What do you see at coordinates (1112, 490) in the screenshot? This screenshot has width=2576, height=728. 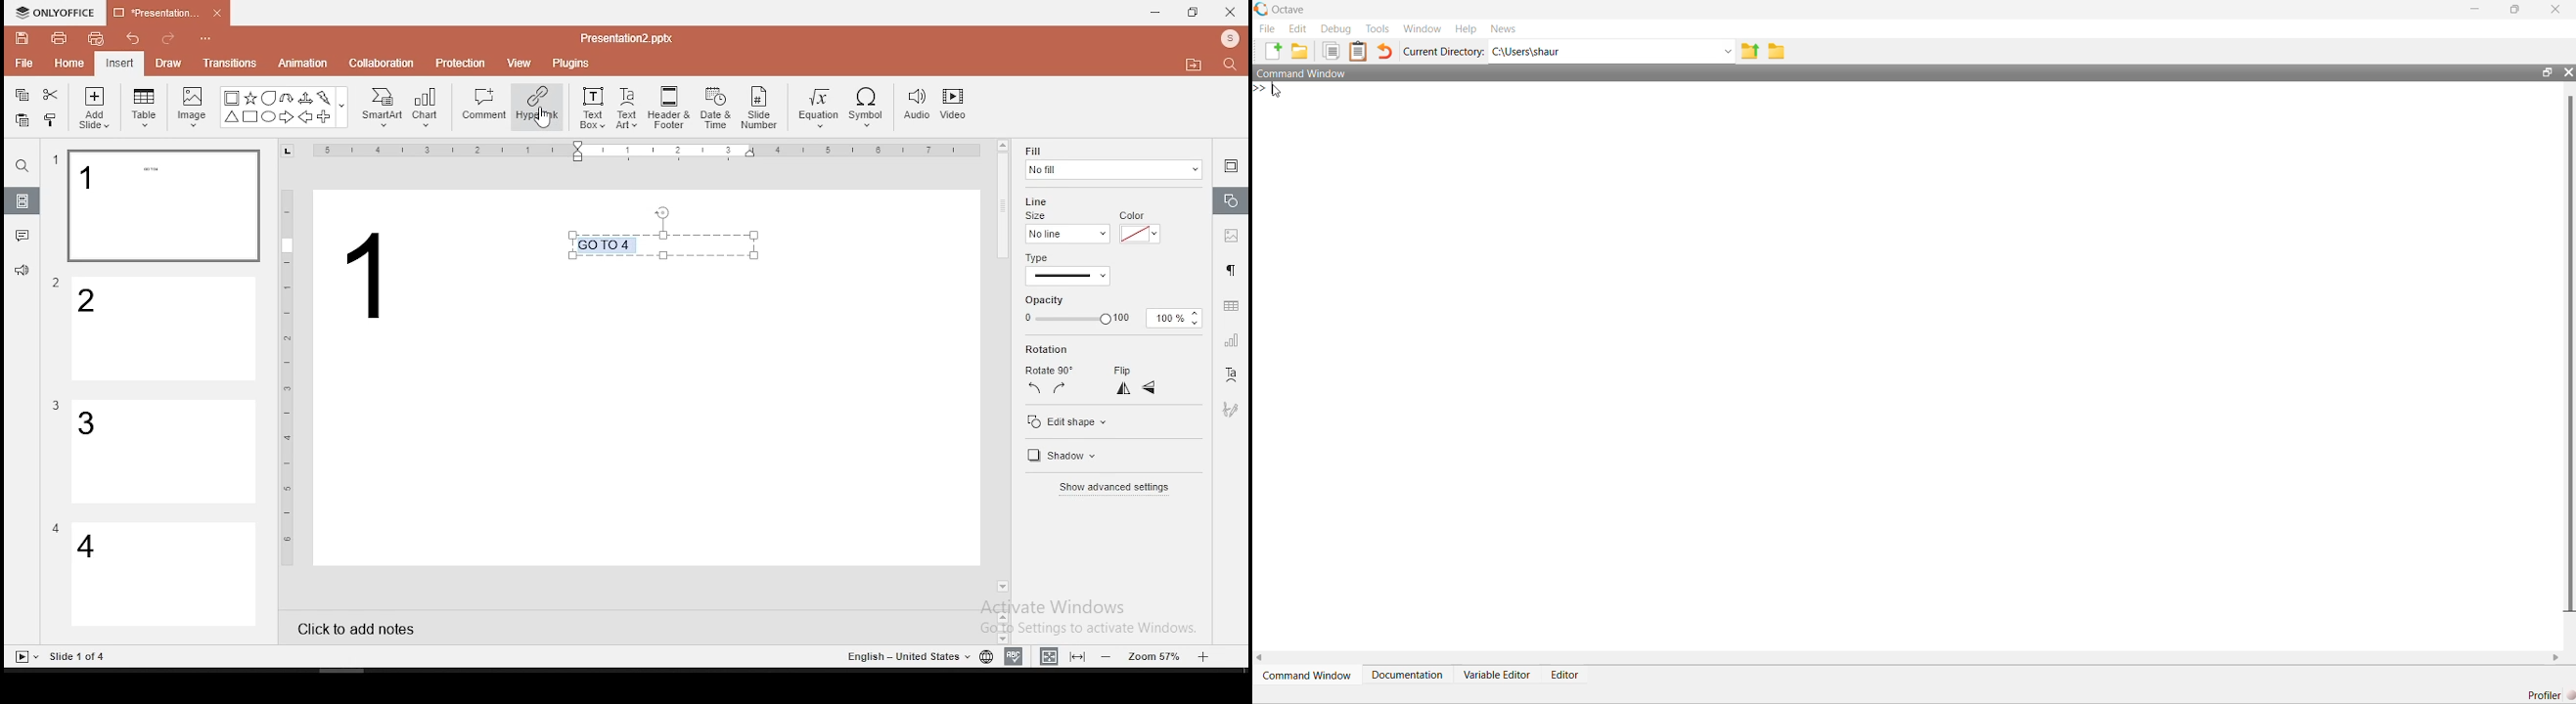 I see `show advanced settings` at bounding box center [1112, 490].